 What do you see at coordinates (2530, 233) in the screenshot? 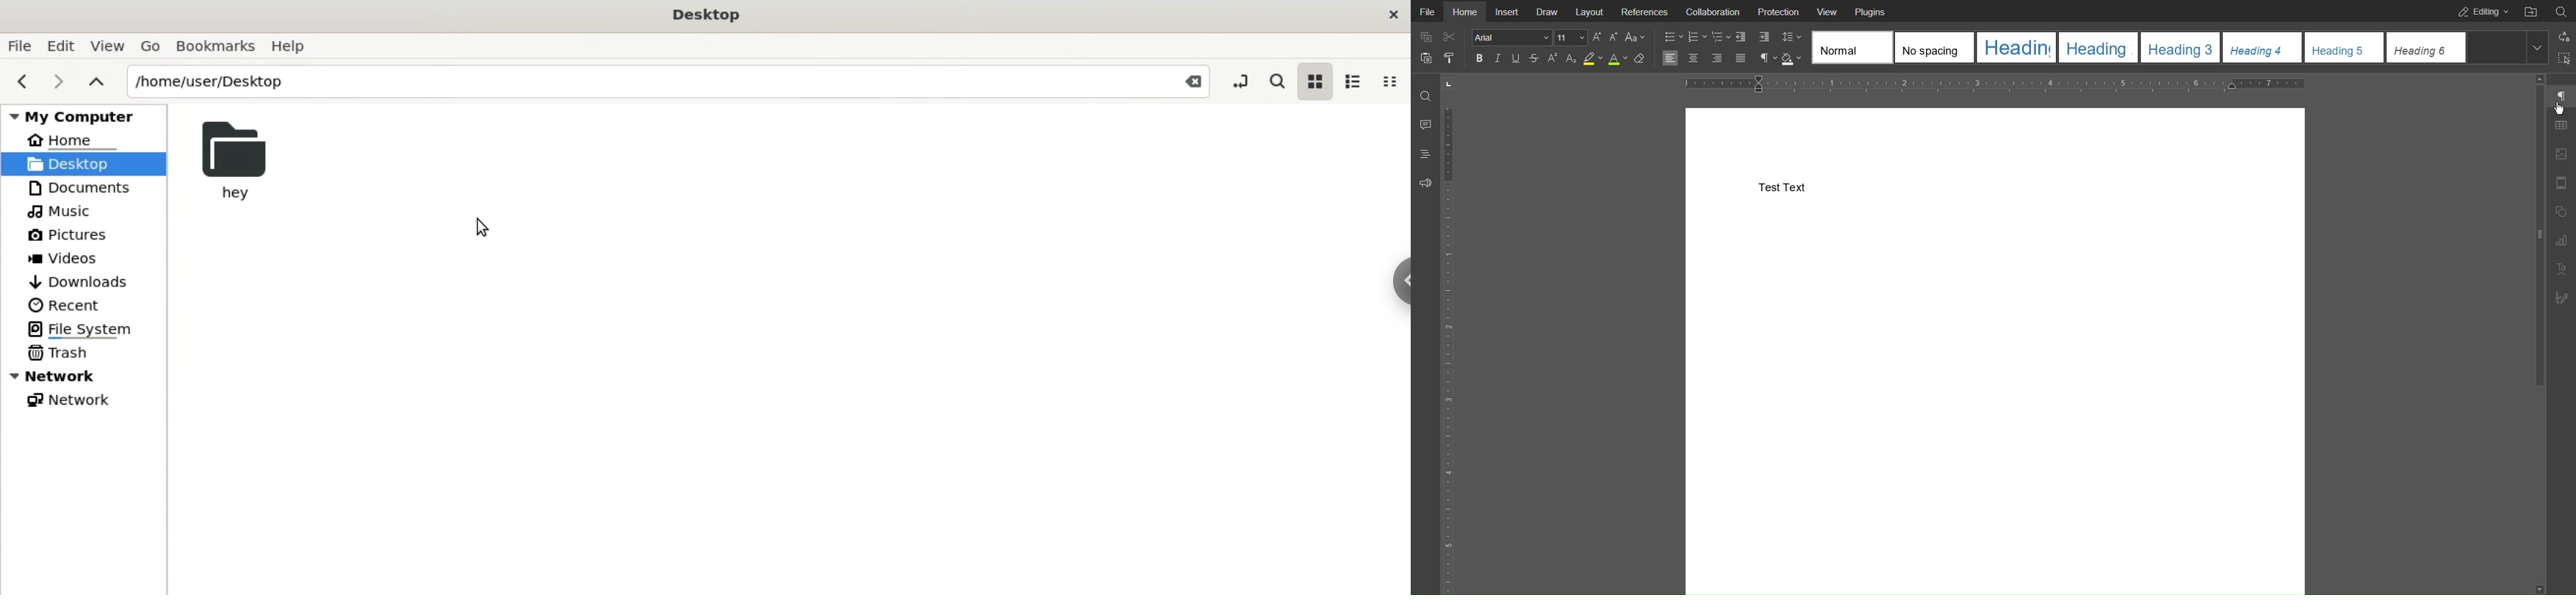
I see `slider` at bounding box center [2530, 233].